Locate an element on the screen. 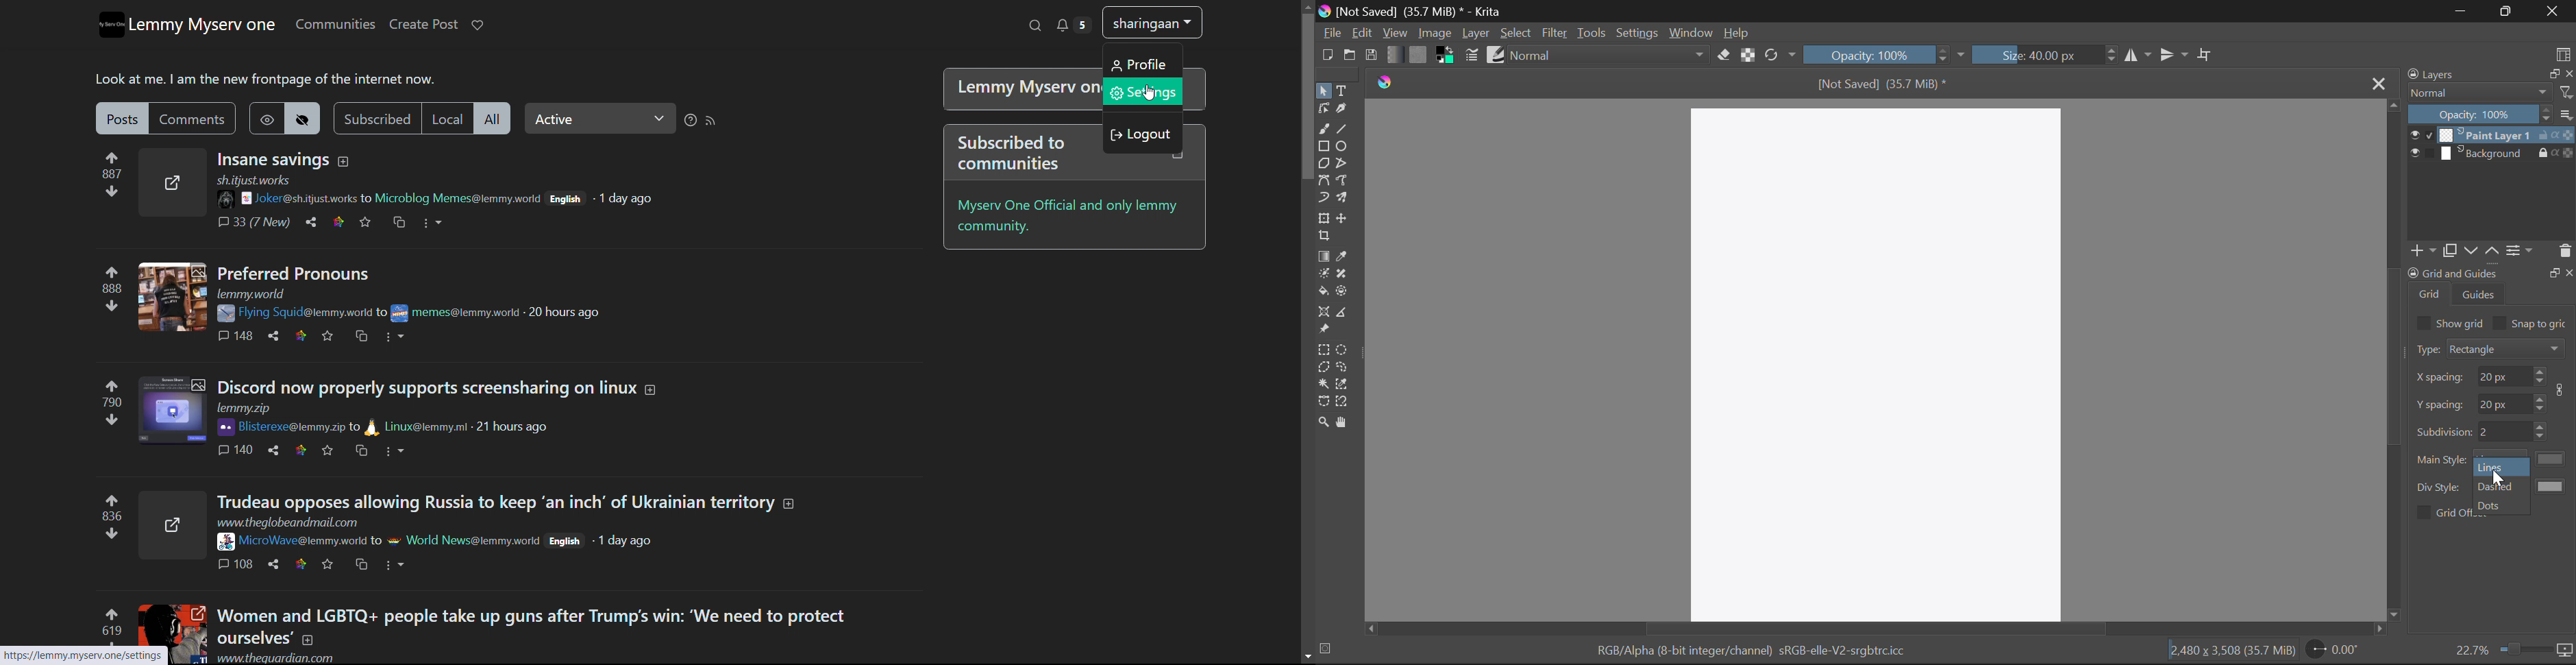  to Linux@lemmy.ml is located at coordinates (410, 428).